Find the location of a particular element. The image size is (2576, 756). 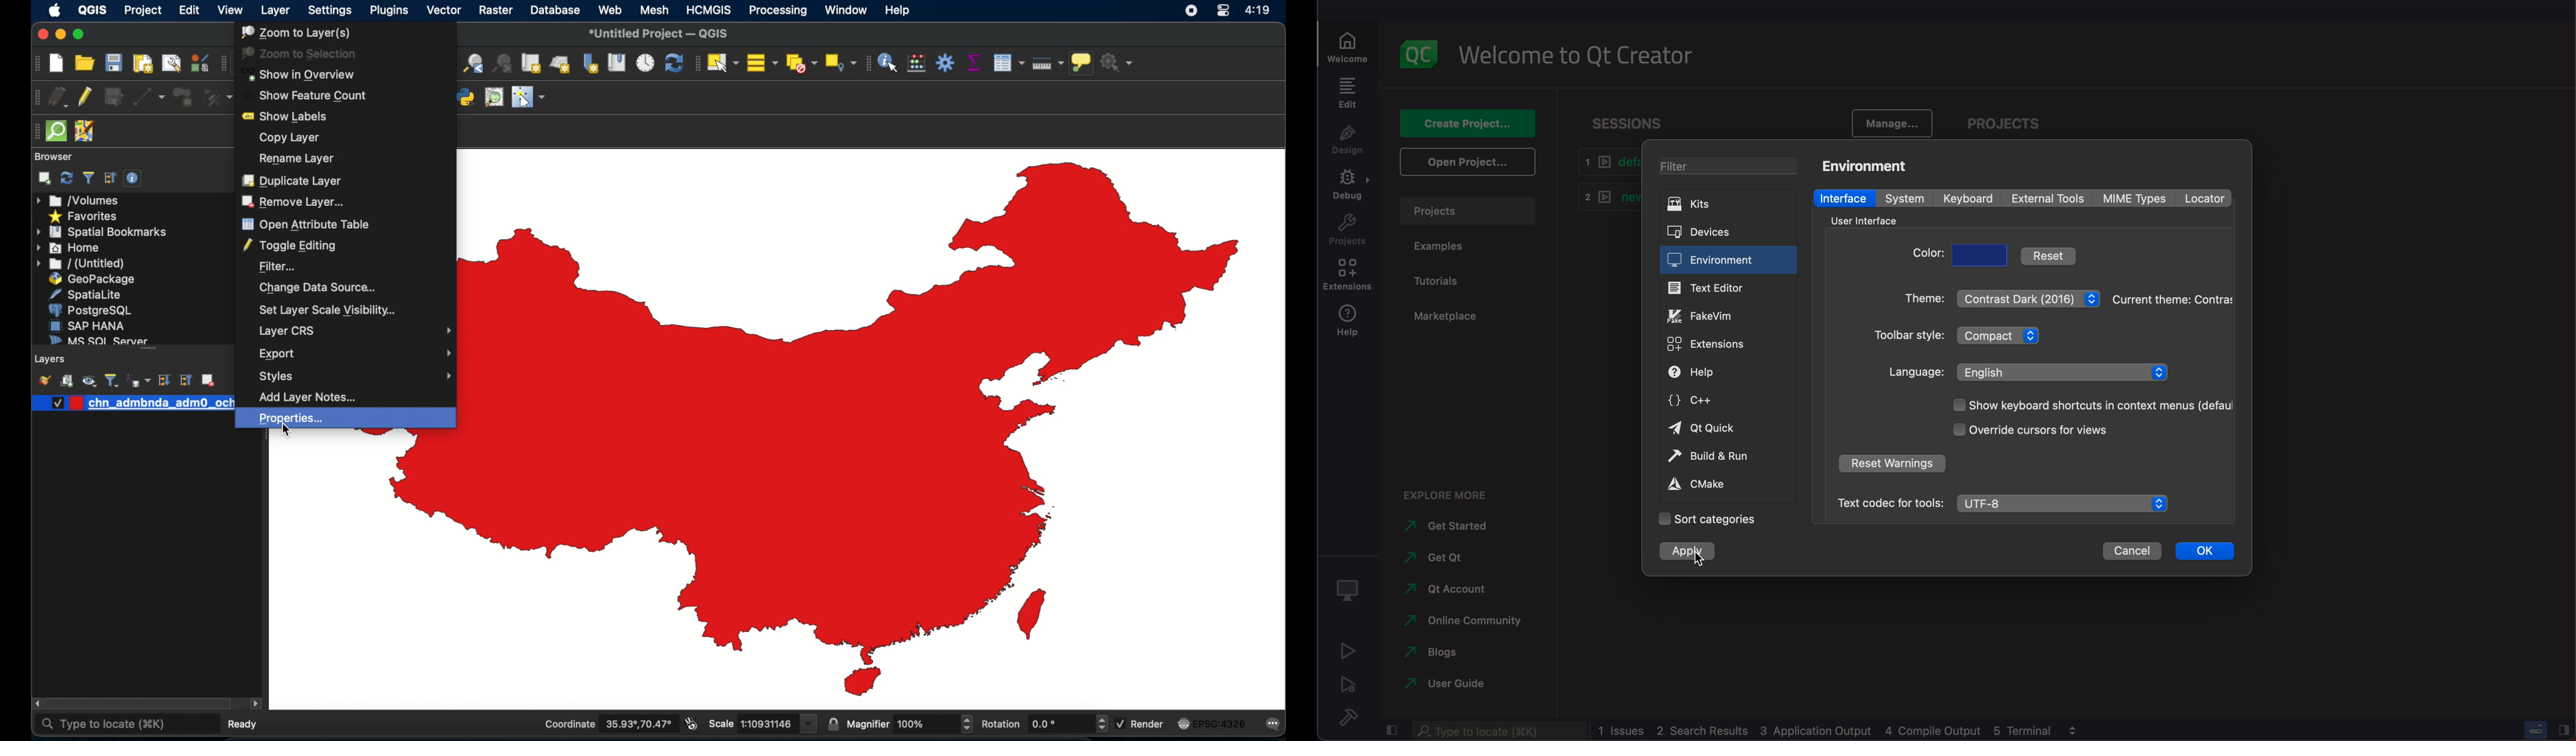

magnifier is located at coordinates (901, 725).